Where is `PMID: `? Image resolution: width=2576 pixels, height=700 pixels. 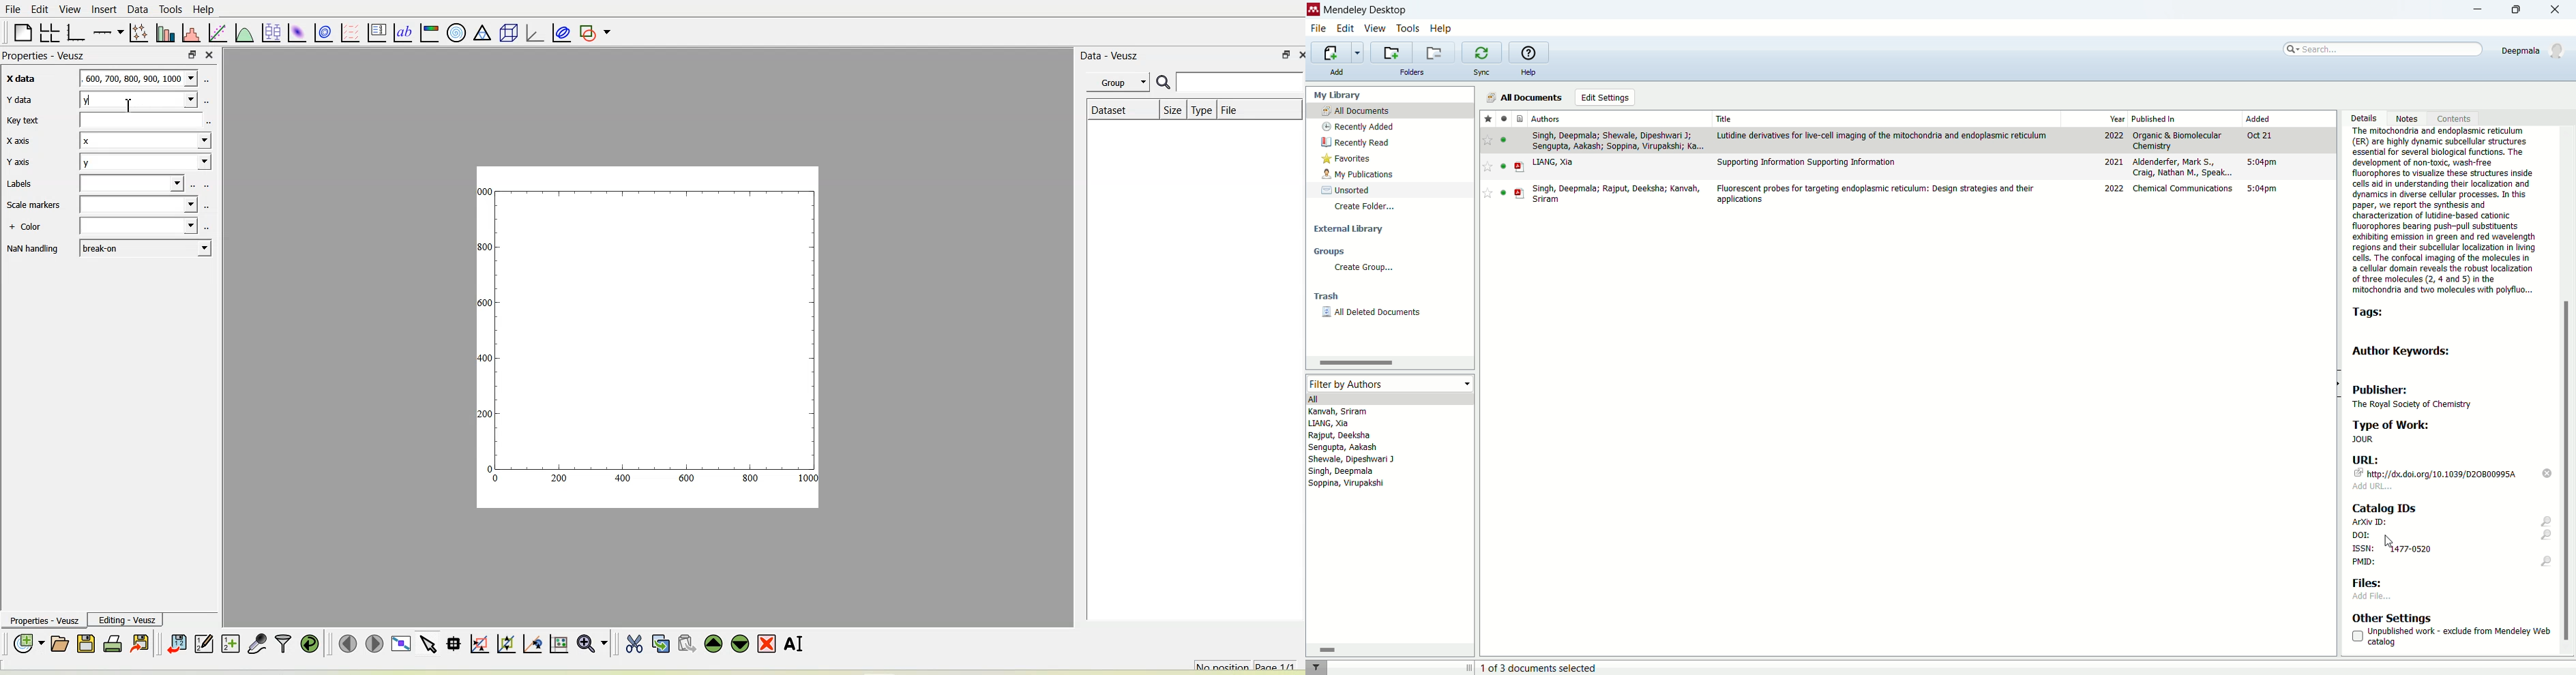
PMID:  is located at coordinates (2452, 563).